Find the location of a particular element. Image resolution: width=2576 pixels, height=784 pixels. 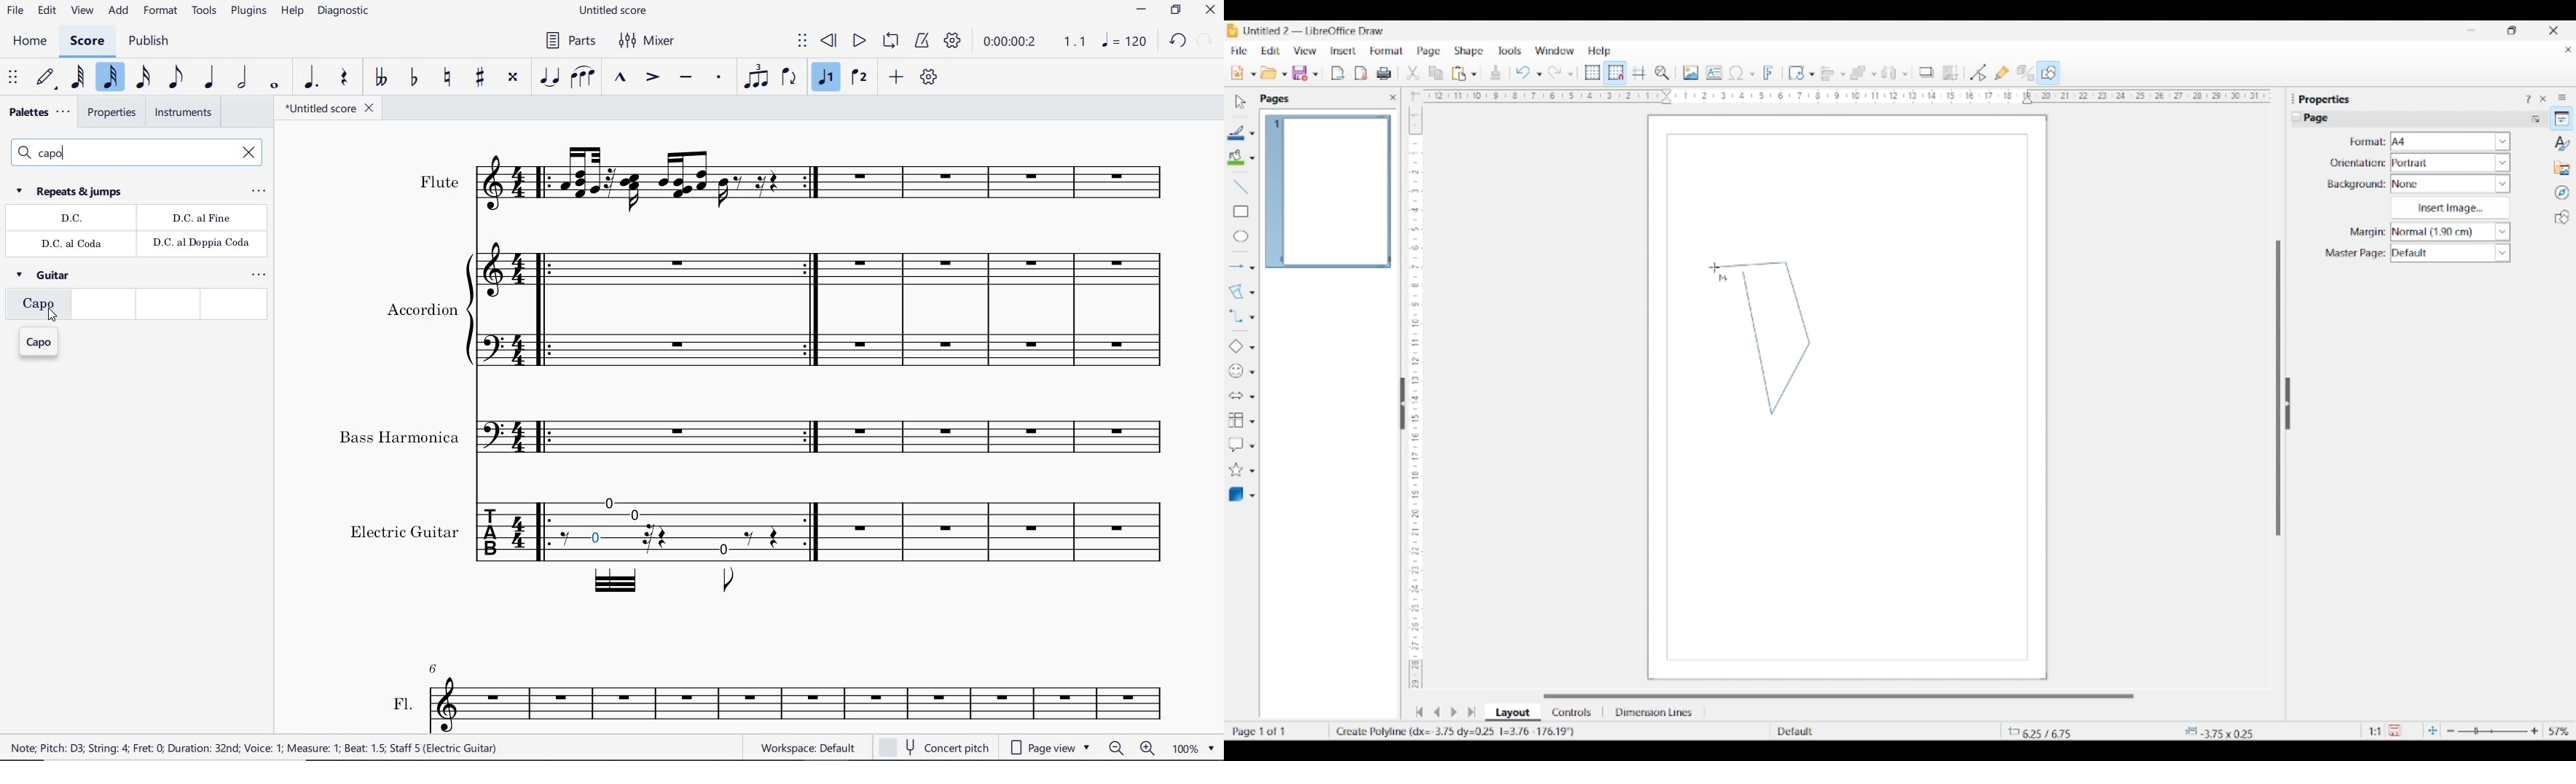

Selected connector is located at coordinates (1235, 315).